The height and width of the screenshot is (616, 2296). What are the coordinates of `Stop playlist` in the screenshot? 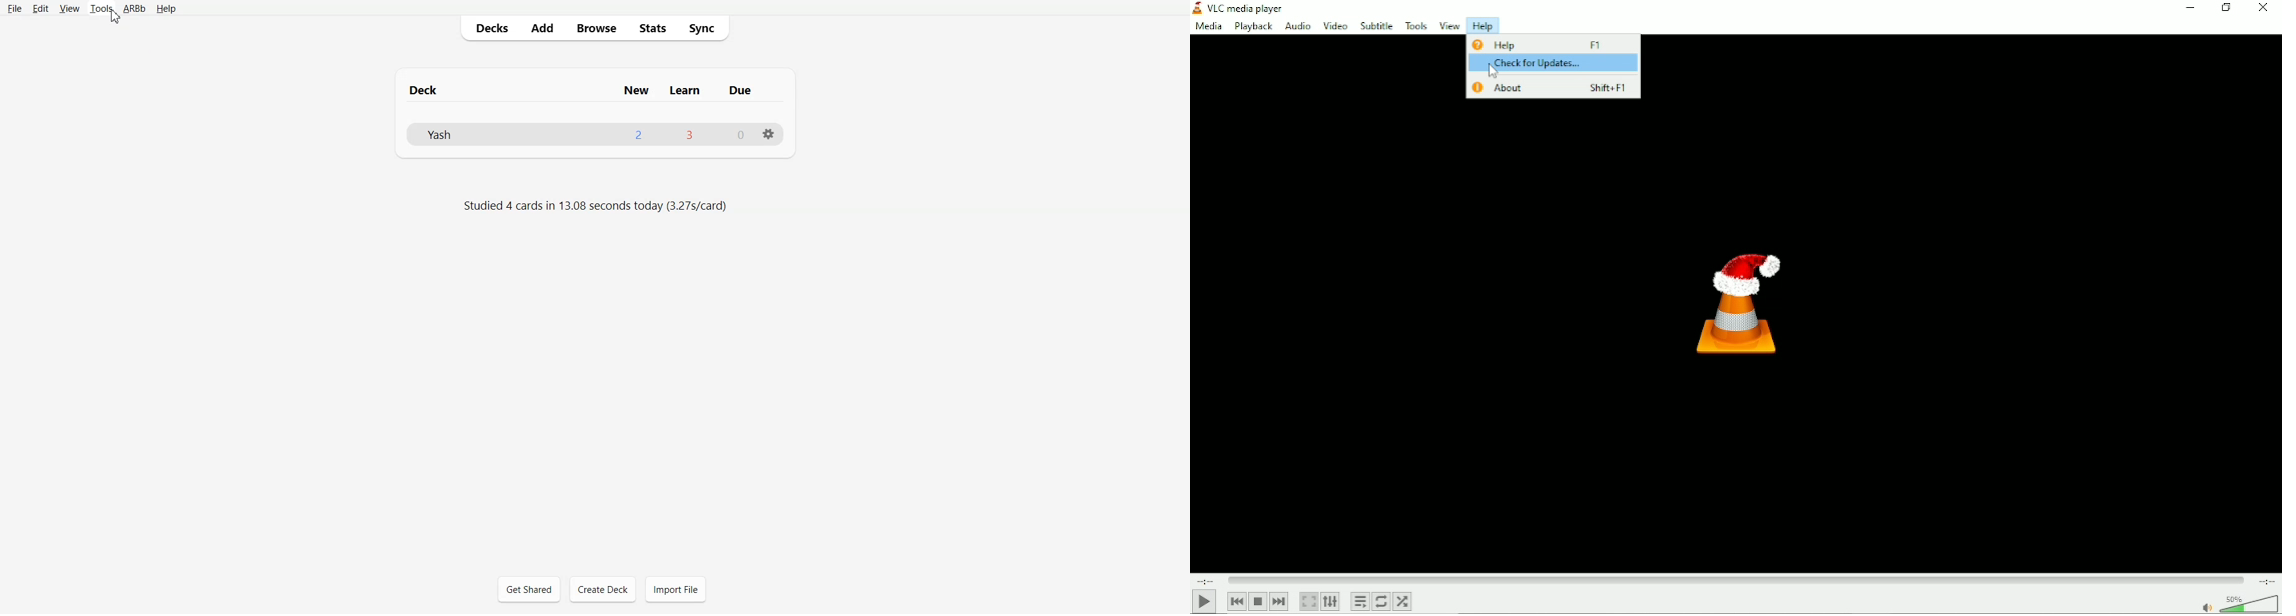 It's located at (1258, 602).